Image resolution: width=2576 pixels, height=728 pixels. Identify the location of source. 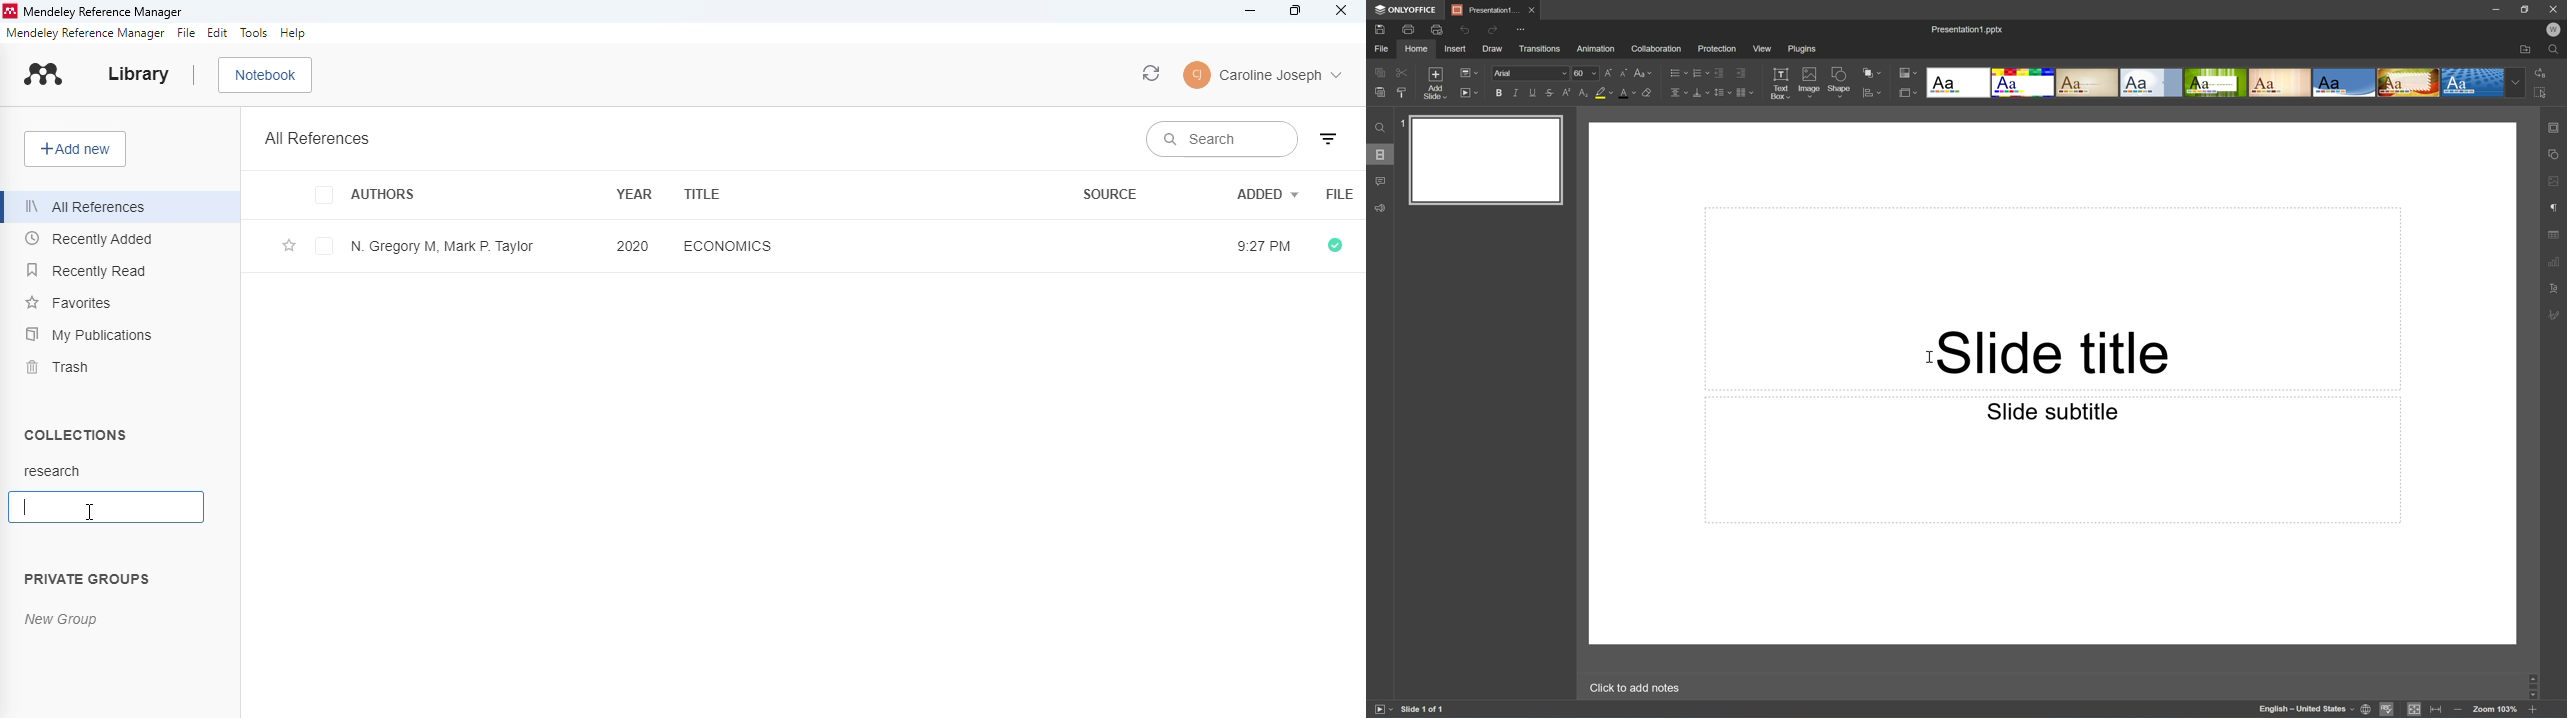
(1110, 194).